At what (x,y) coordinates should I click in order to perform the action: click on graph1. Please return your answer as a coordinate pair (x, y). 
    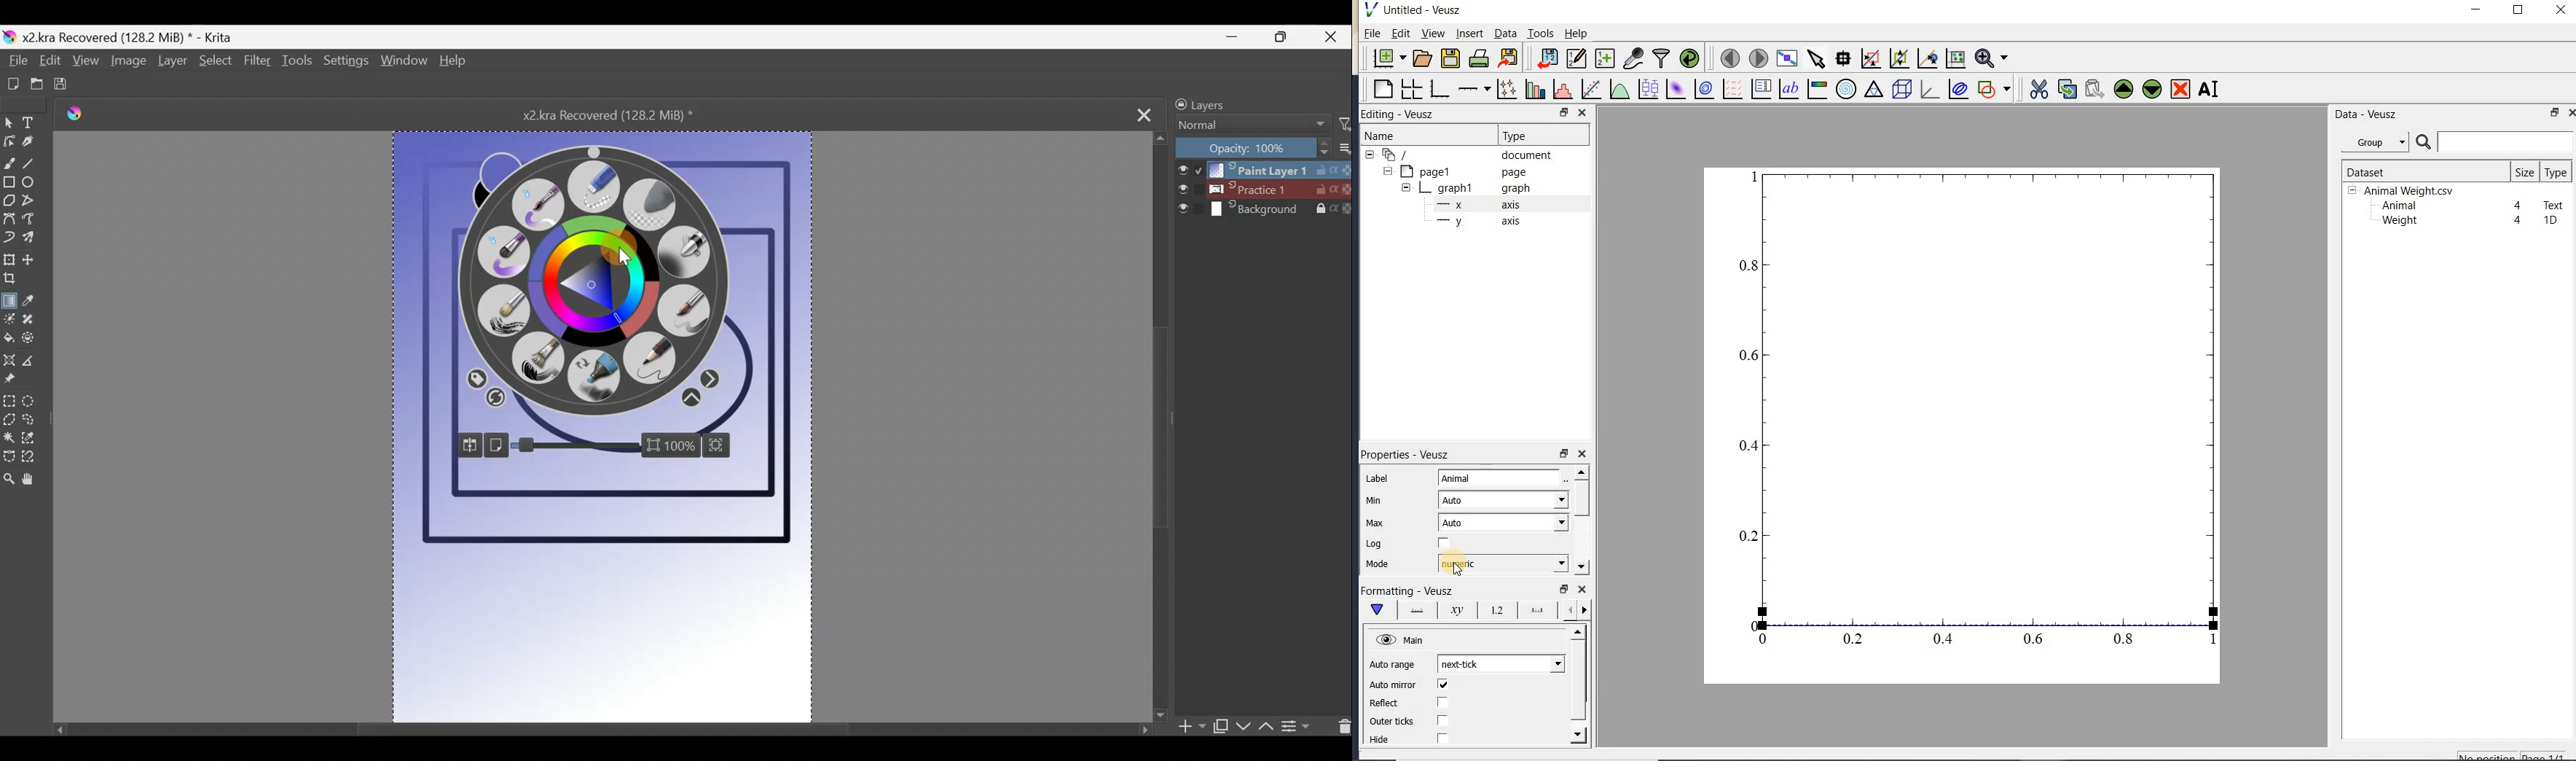
    Looking at the image, I should click on (1459, 190).